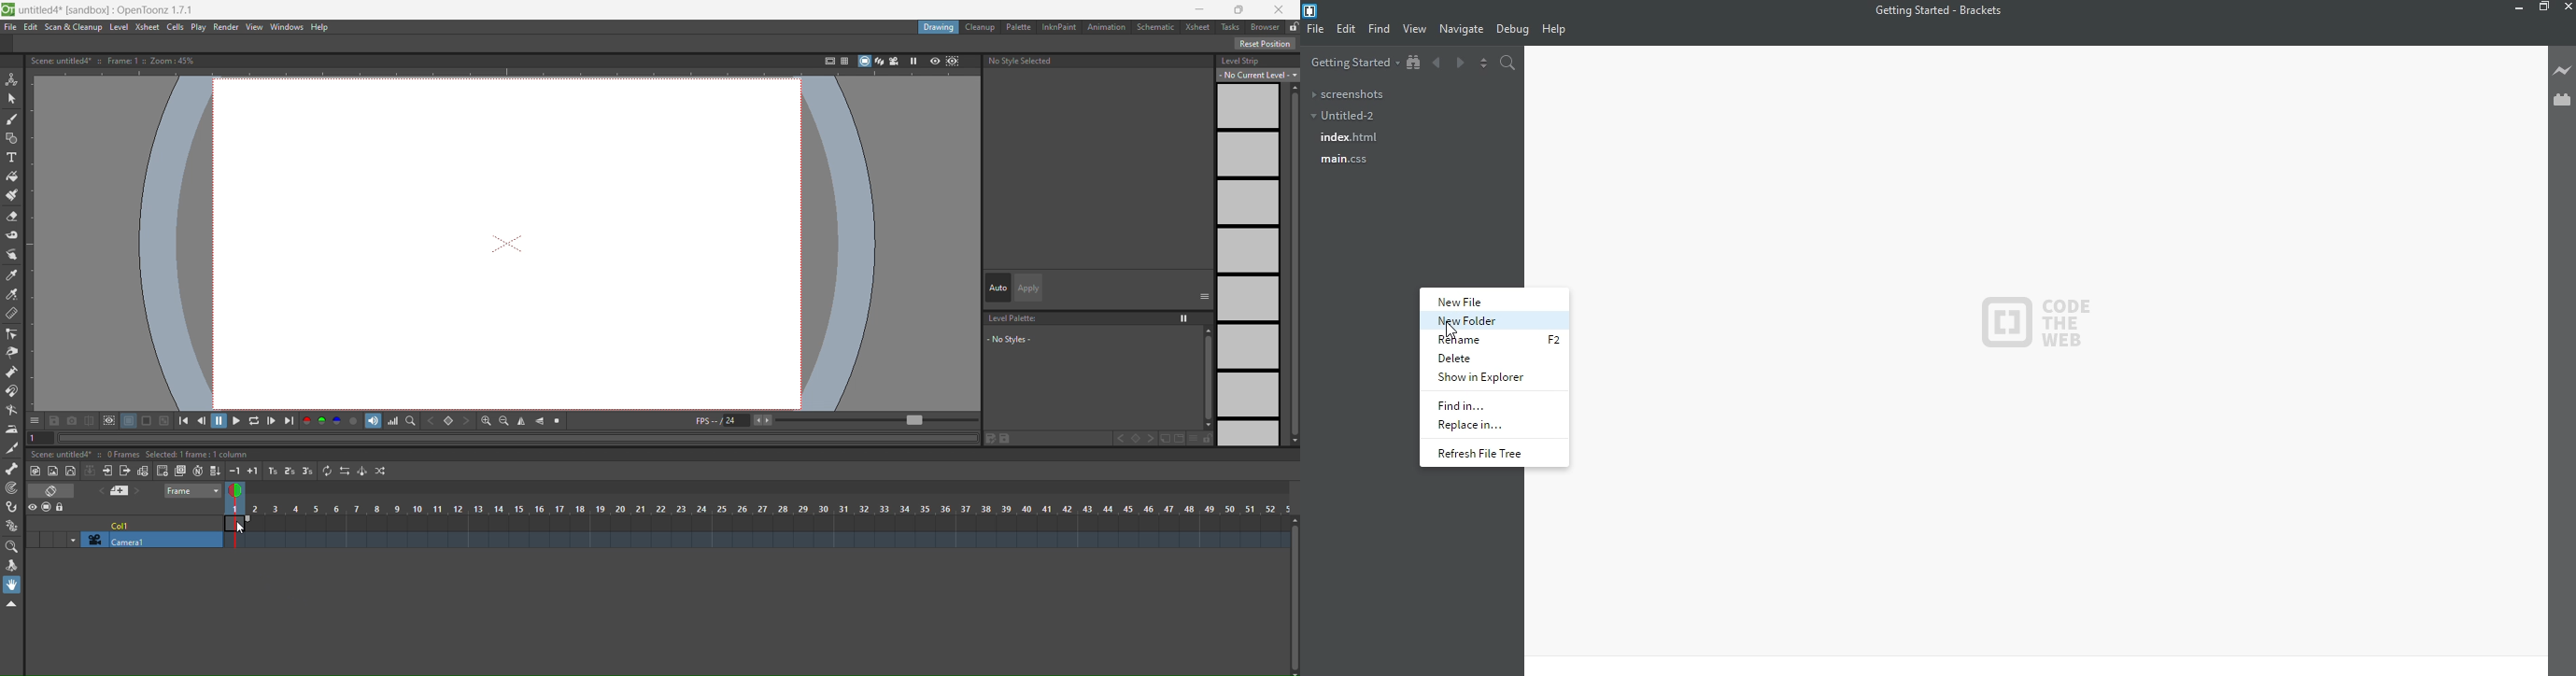  What do you see at coordinates (119, 27) in the screenshot?
I see `level` at bounding box center [119, 27].